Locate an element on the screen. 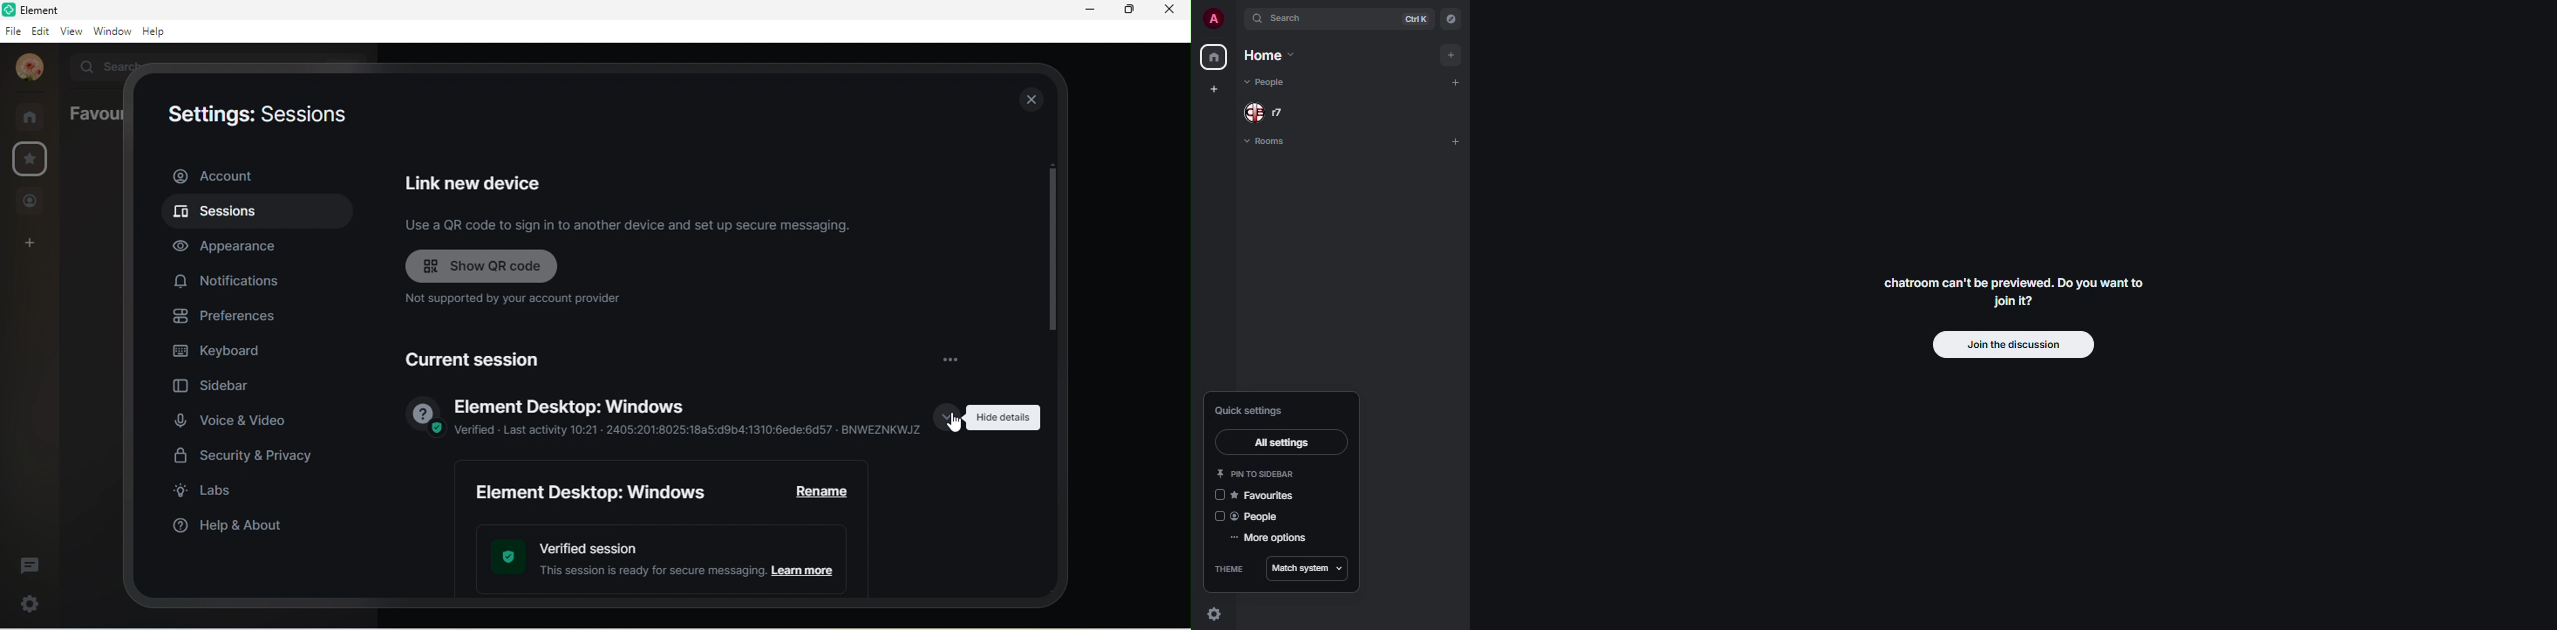 This screenshot has height=644, width=2576. sessions is located at coordinates (254, 214).